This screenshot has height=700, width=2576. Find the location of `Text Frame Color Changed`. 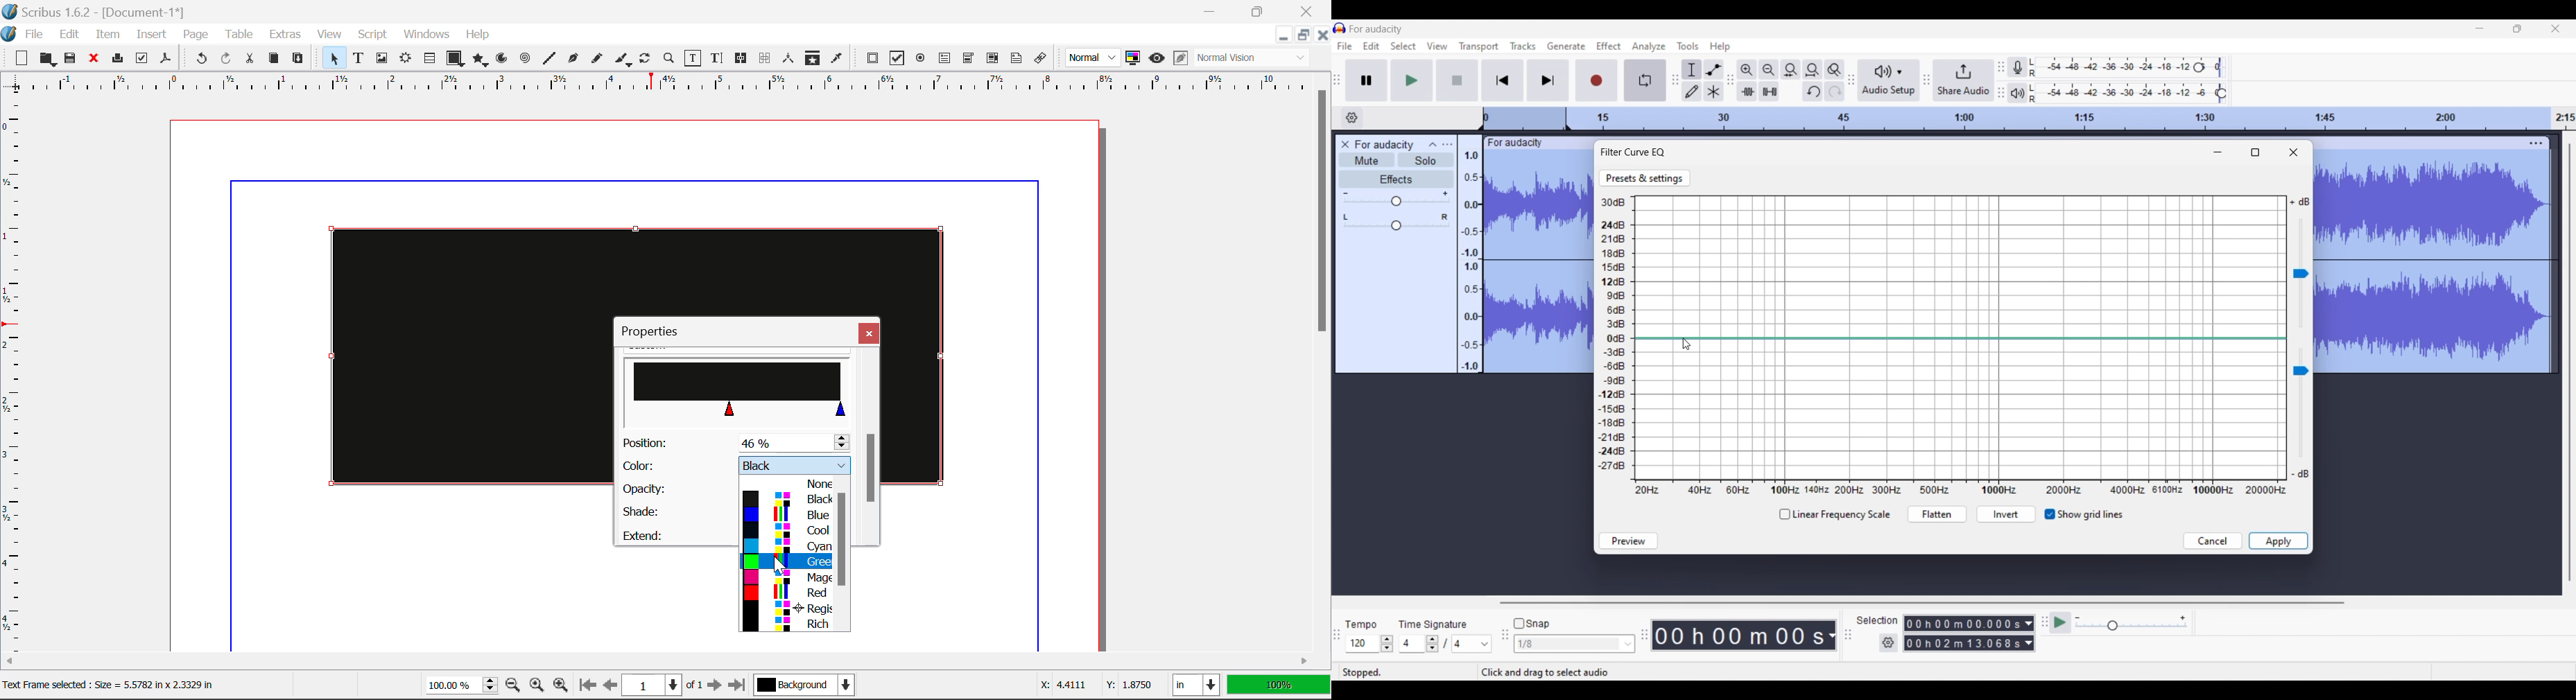

Text Frame Color Changed is located at coordinates (449, 355).